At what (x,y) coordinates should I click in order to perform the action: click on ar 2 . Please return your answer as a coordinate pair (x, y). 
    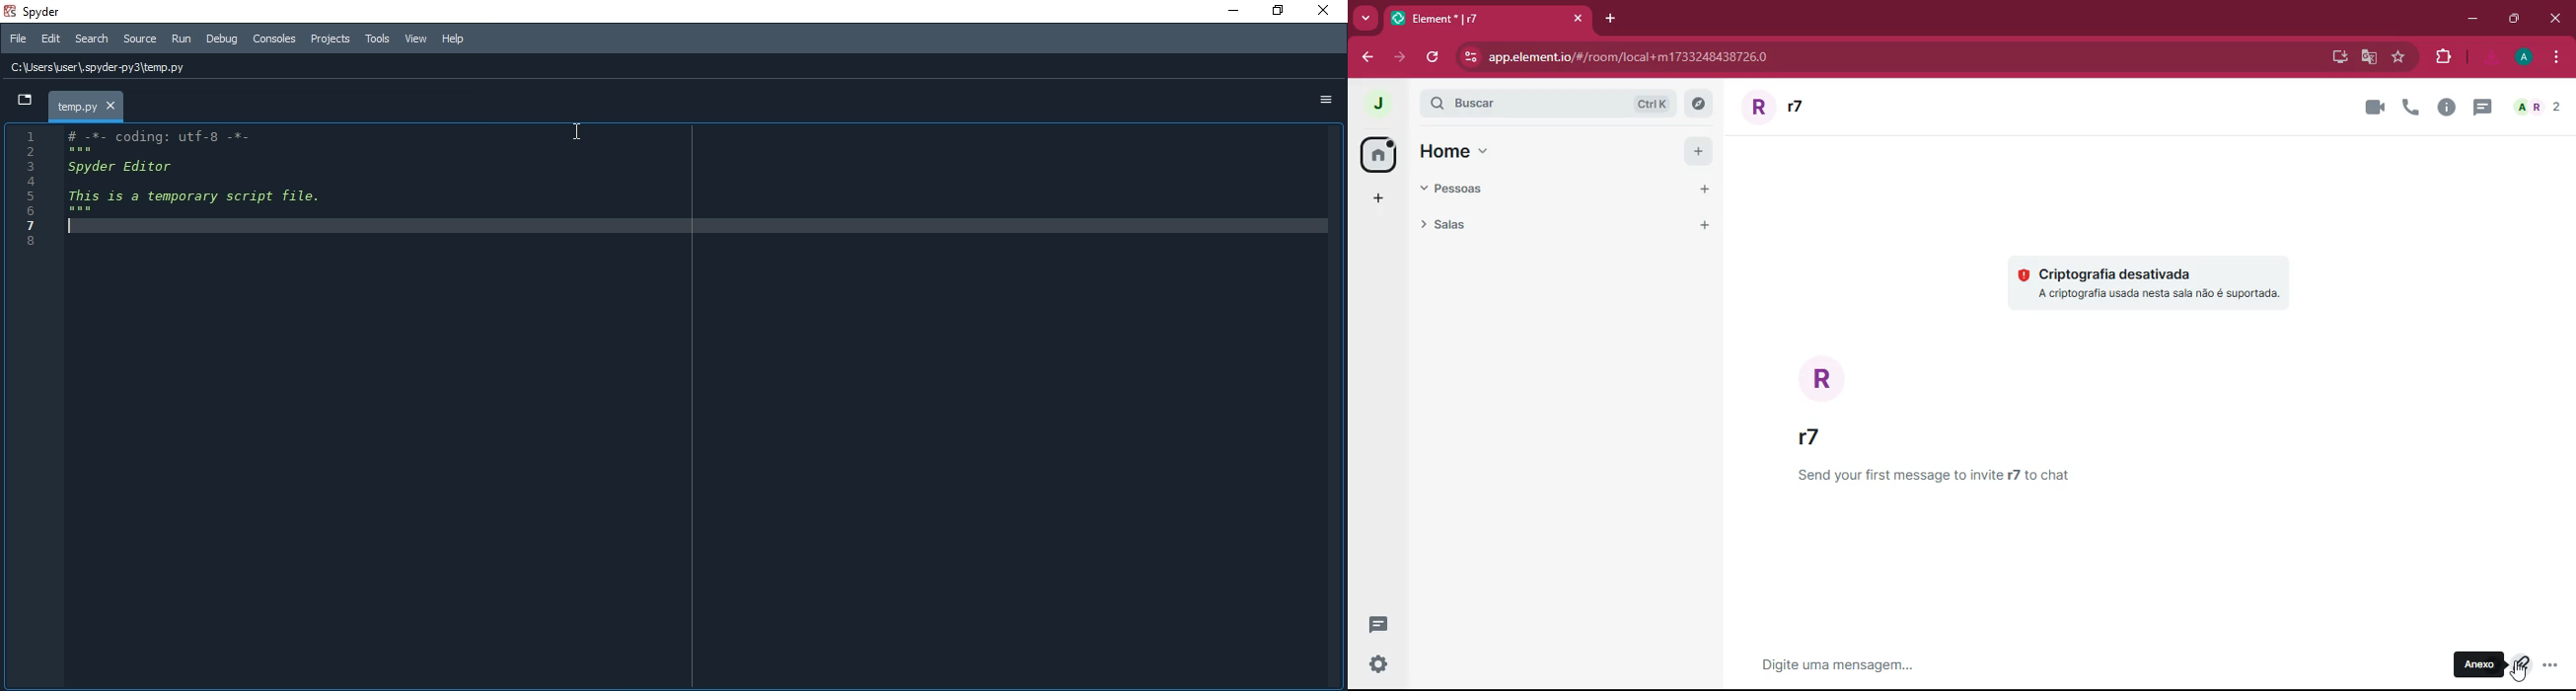
    Looking at the image, I should click on (2536, 108).